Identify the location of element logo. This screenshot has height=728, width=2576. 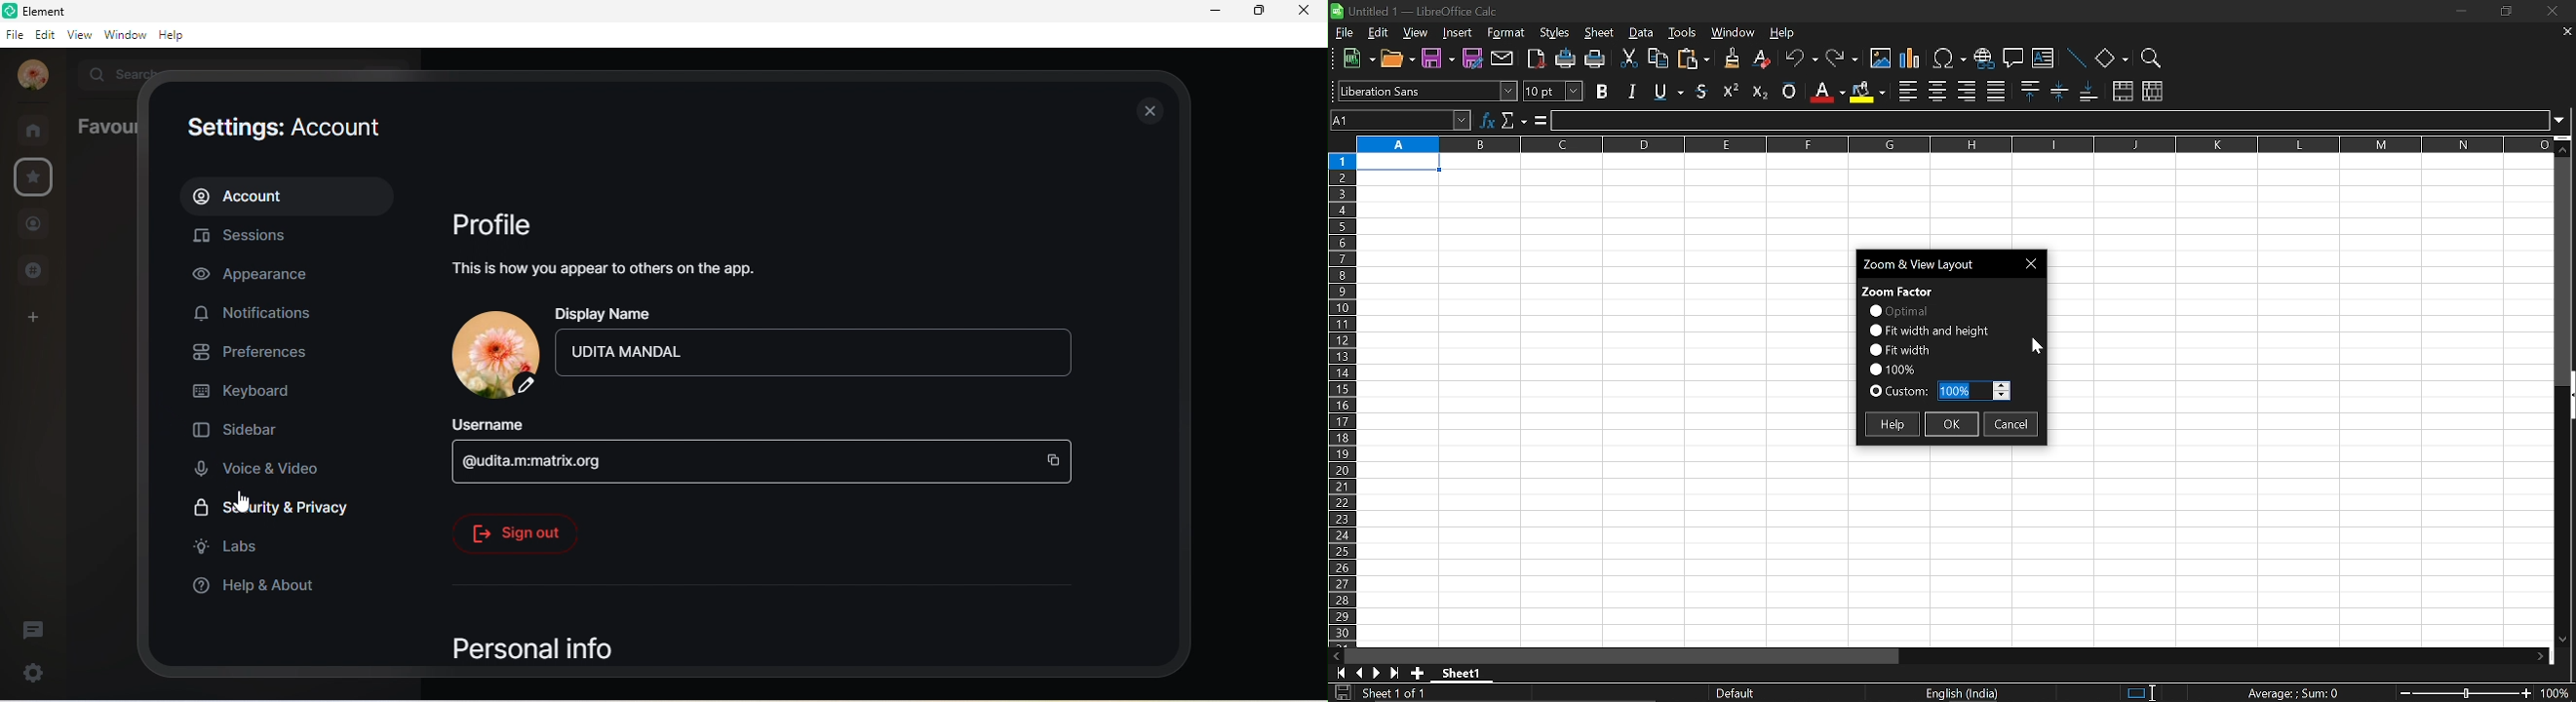
(9, 10).